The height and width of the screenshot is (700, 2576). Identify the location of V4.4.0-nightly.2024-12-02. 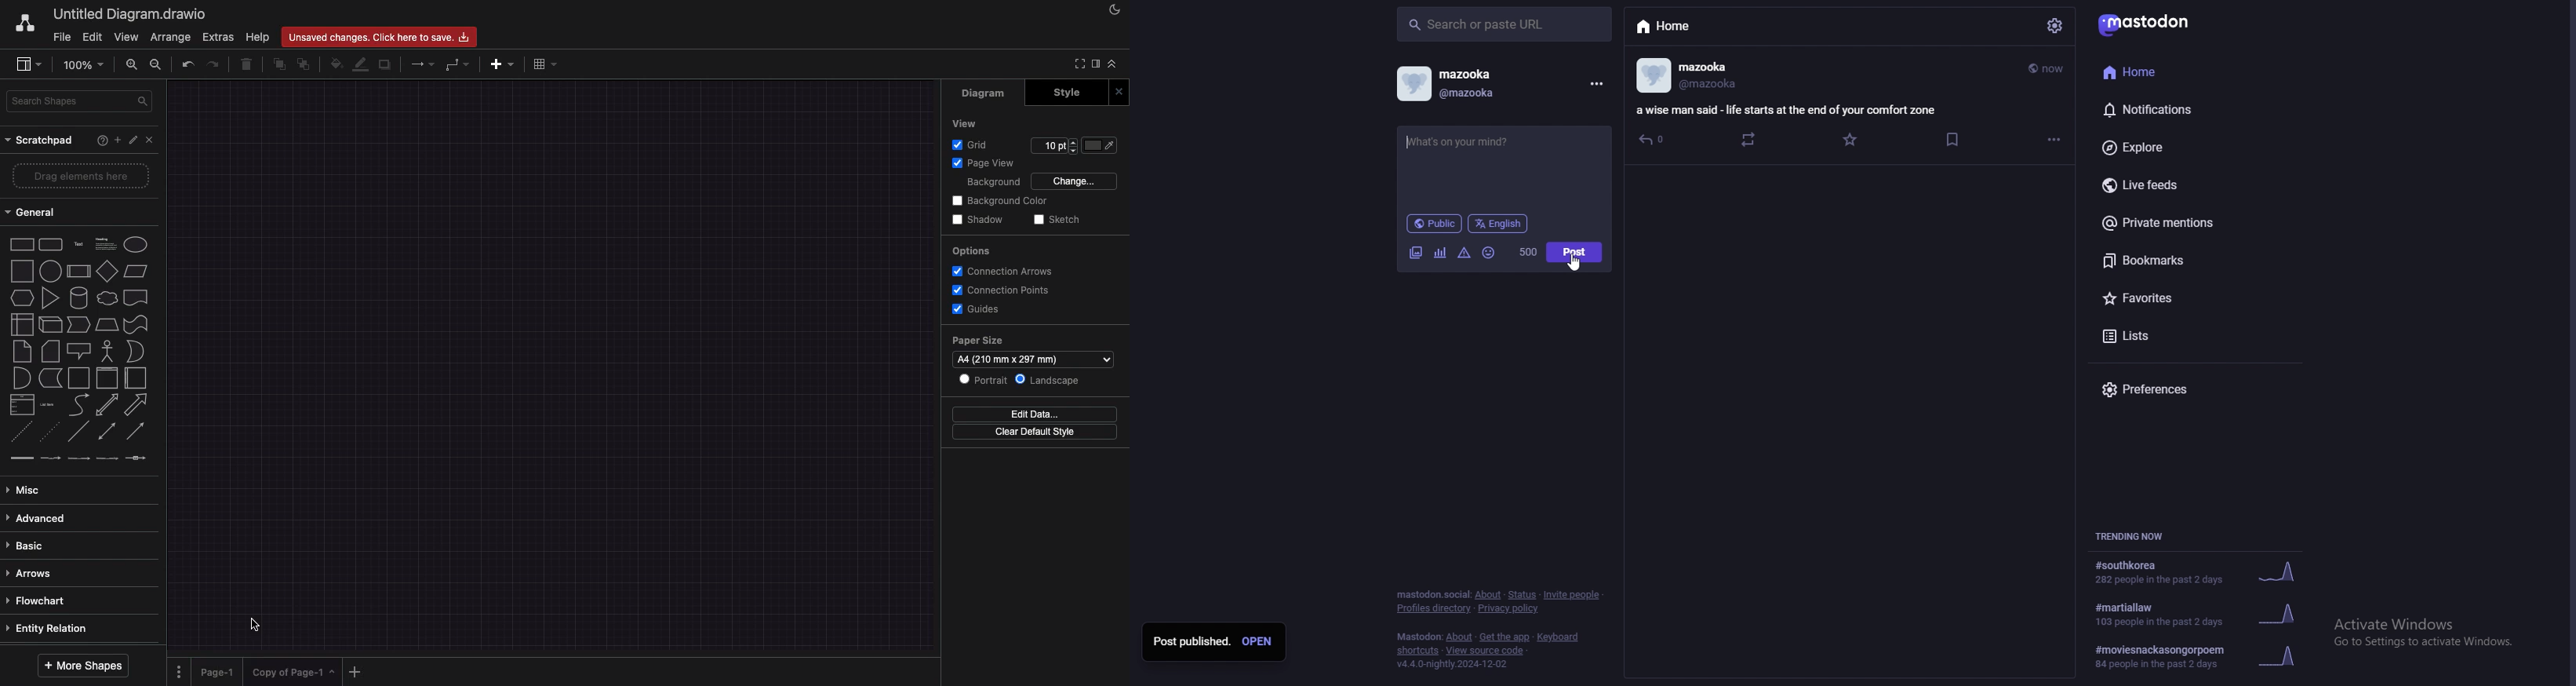
(1460, 664).